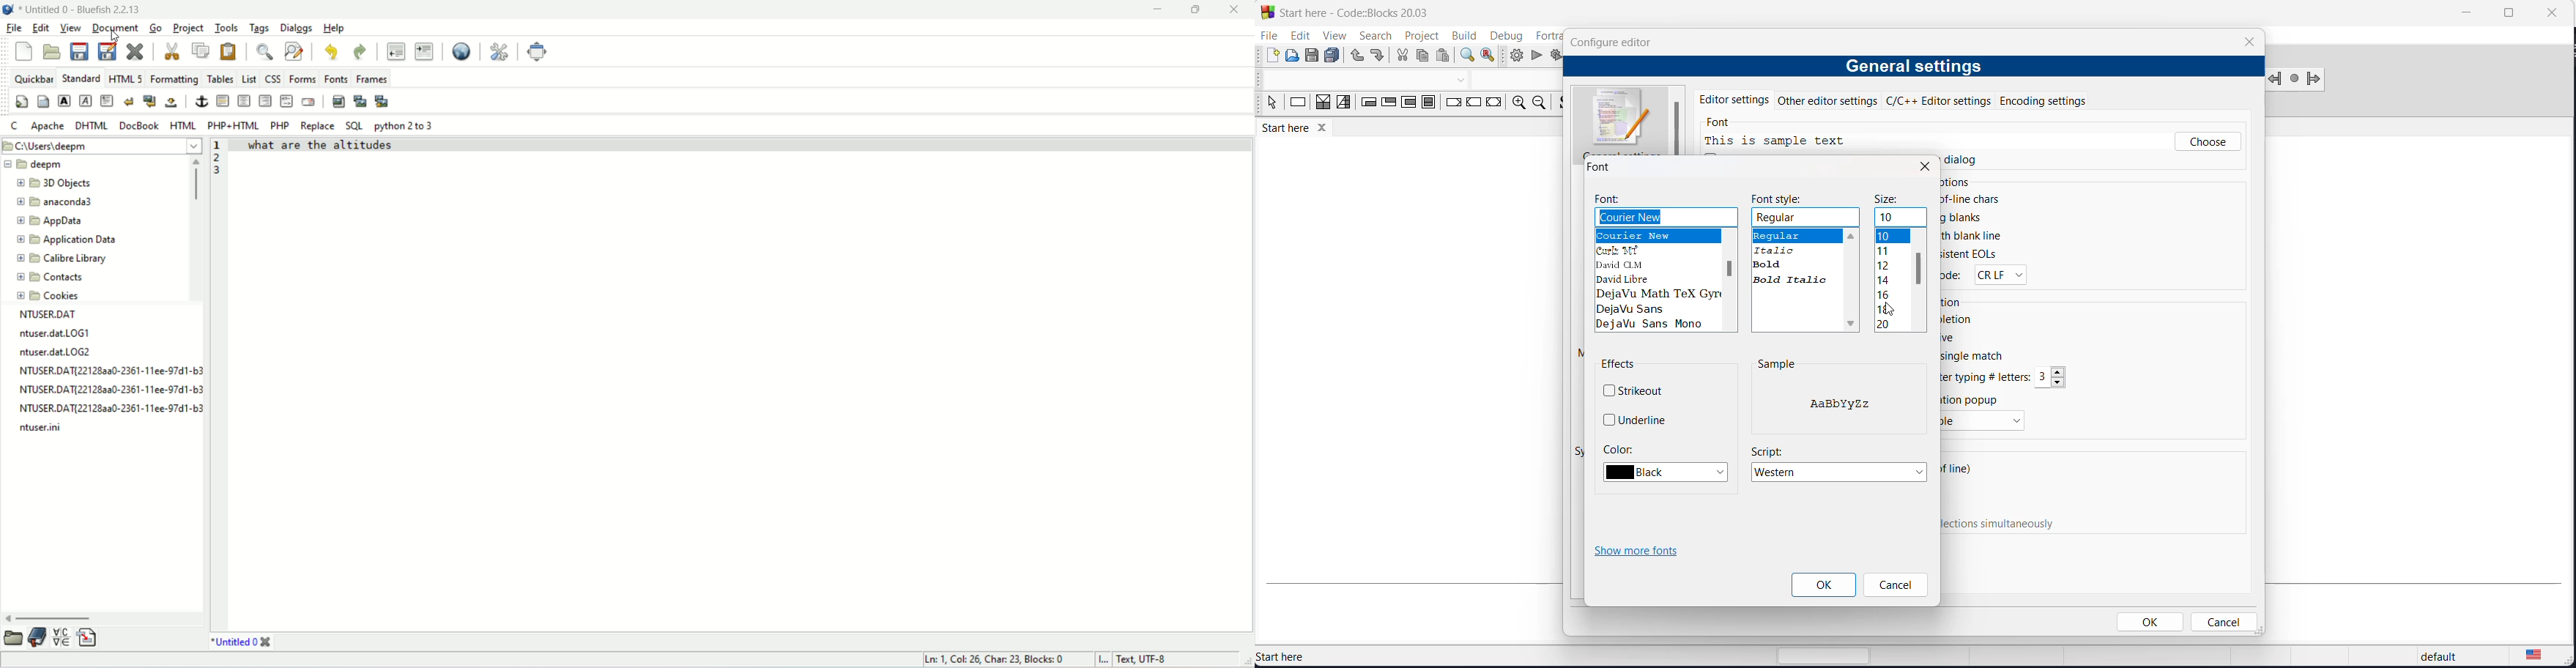  Describe the element at coordinates (1888, 200) in the screenshot. I see `size ` at that location.